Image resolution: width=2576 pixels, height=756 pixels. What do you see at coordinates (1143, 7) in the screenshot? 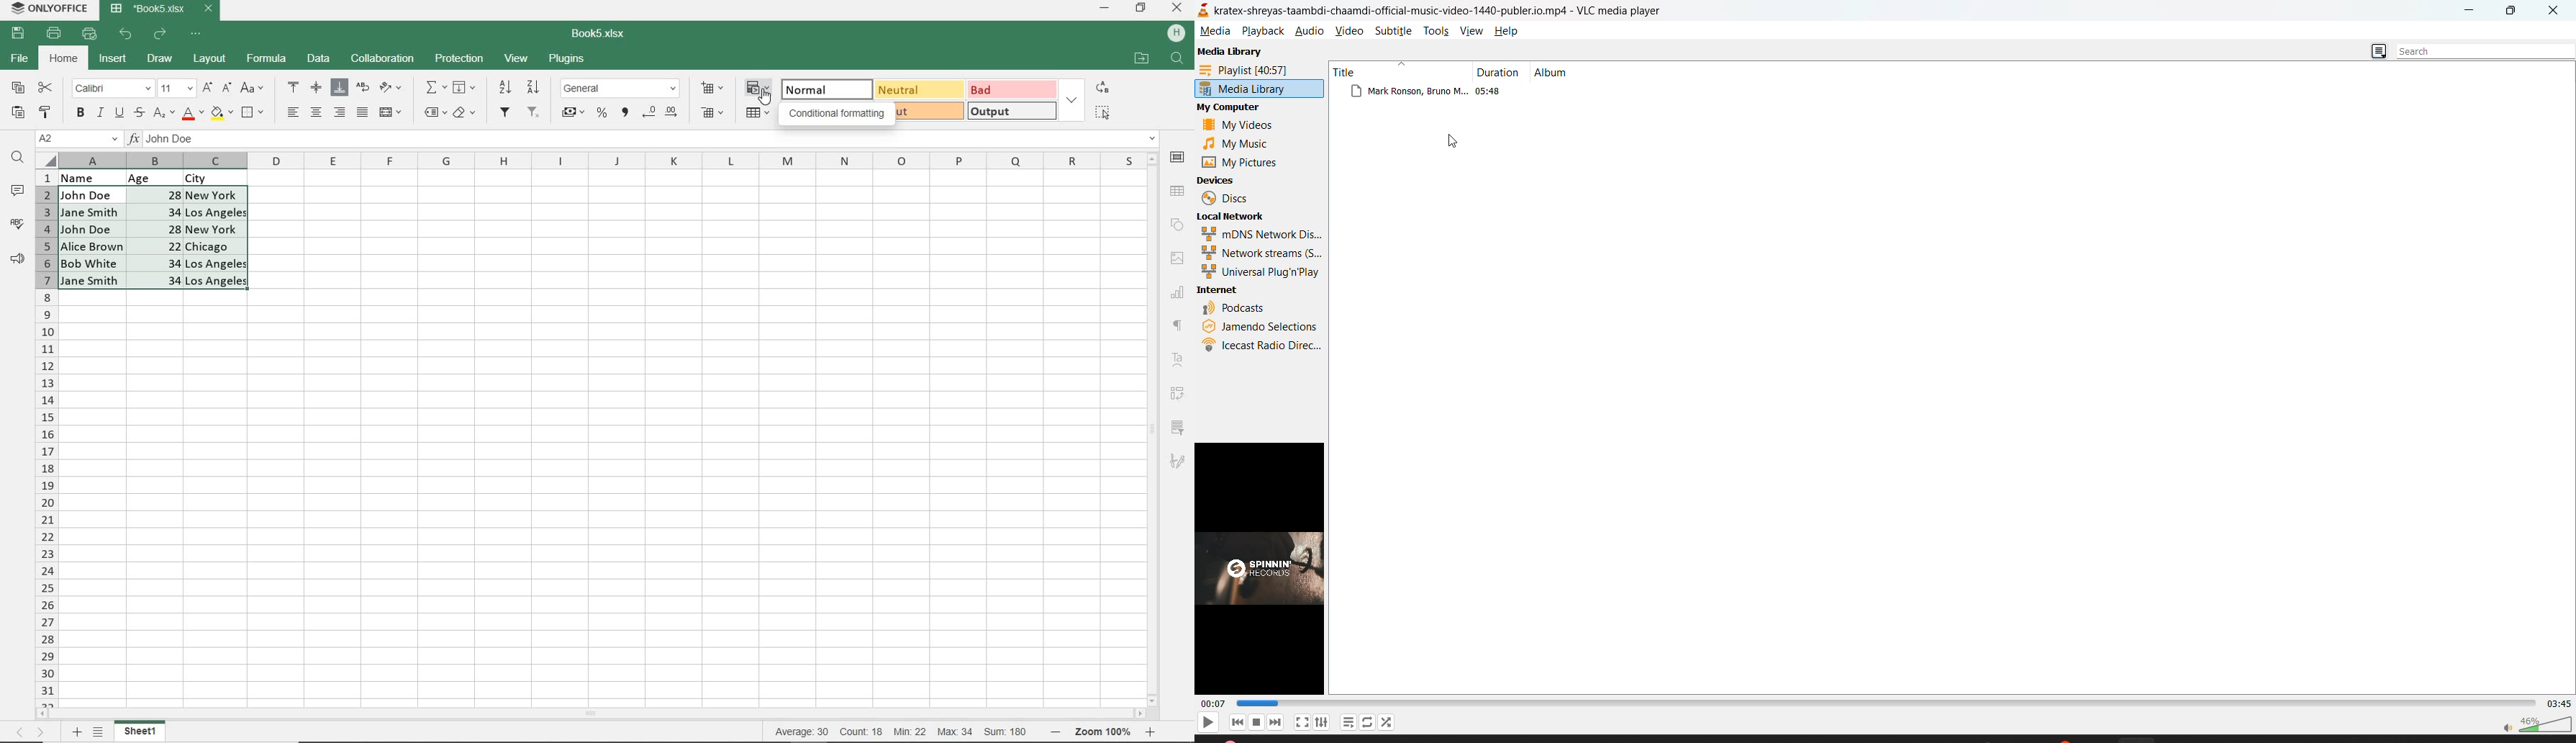
I see `RESTORE DOWN` at bounding box center [1143, 7].